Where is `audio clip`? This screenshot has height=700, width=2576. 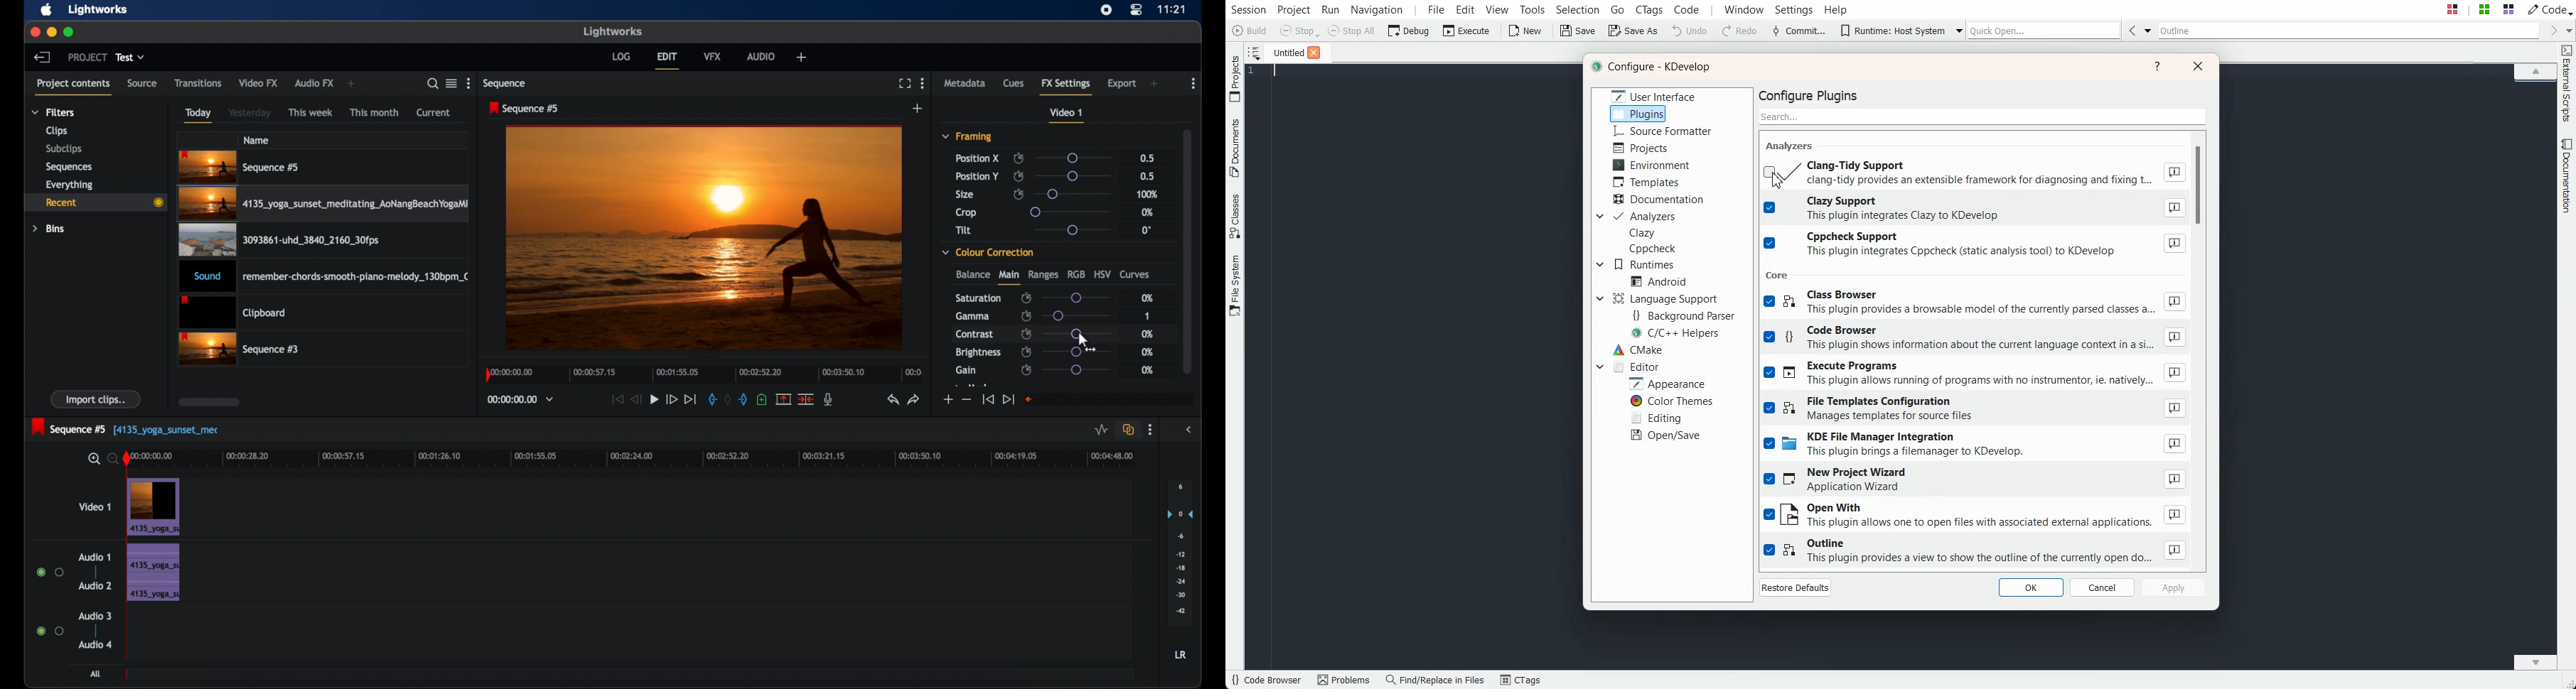 audio clip is located at coordinates (326, 278).